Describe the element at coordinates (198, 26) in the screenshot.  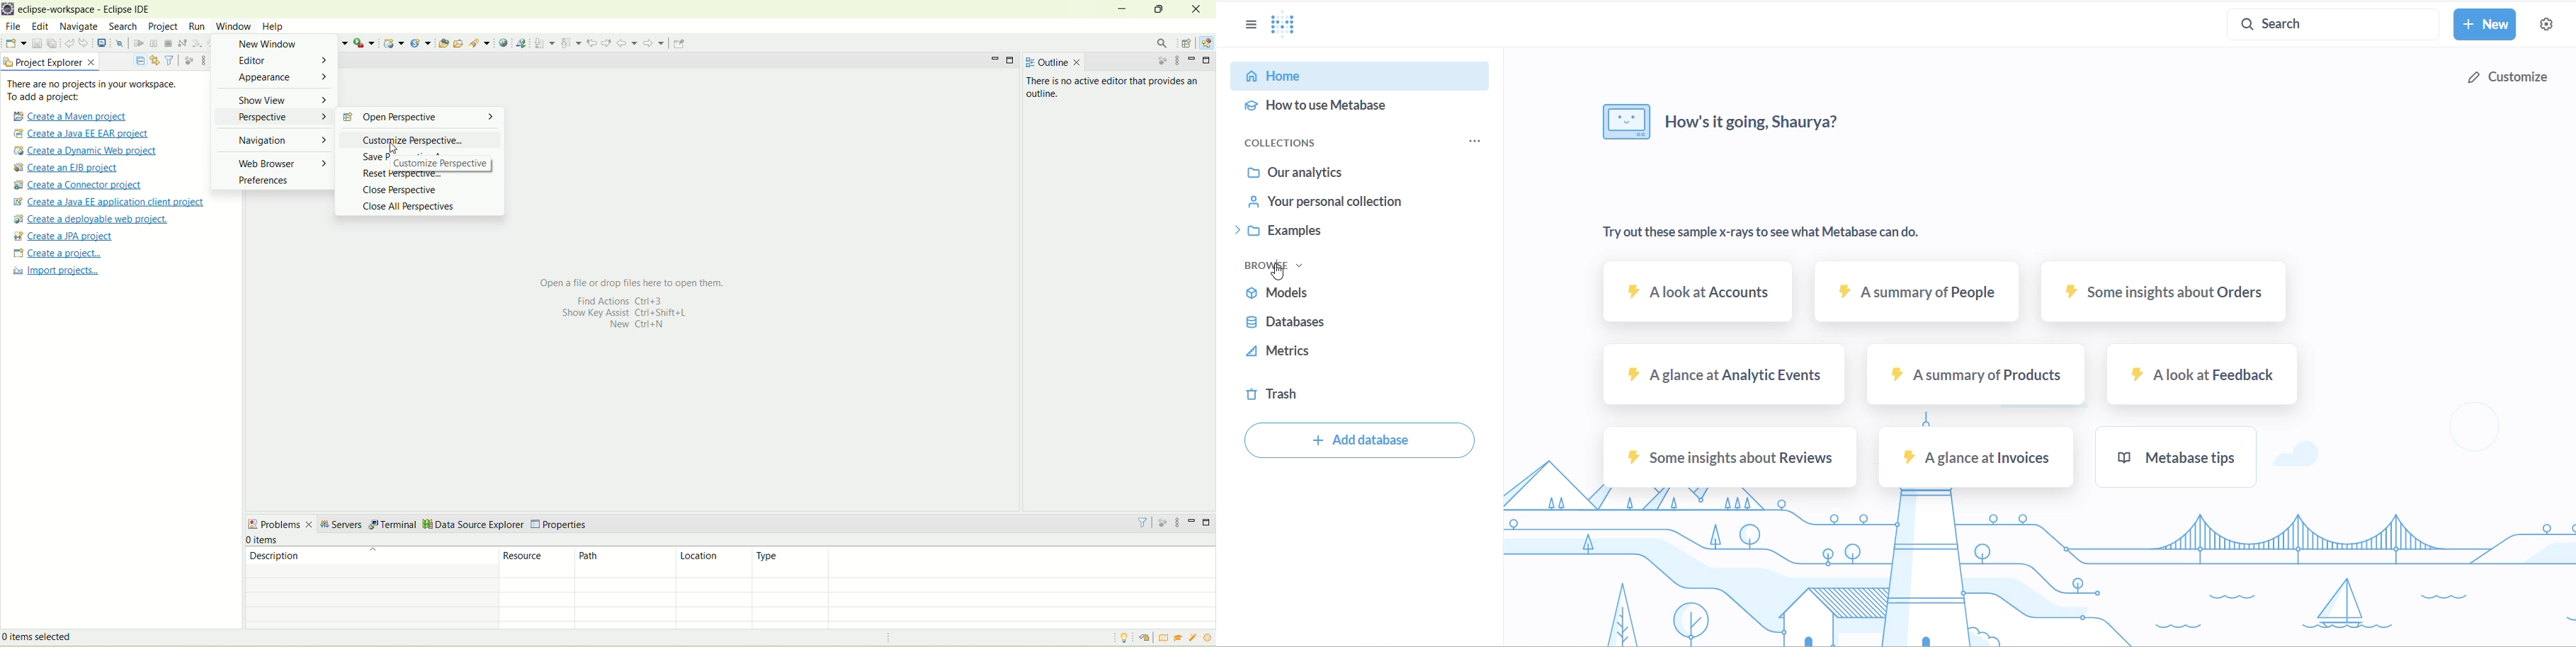
I see `run` at that location.